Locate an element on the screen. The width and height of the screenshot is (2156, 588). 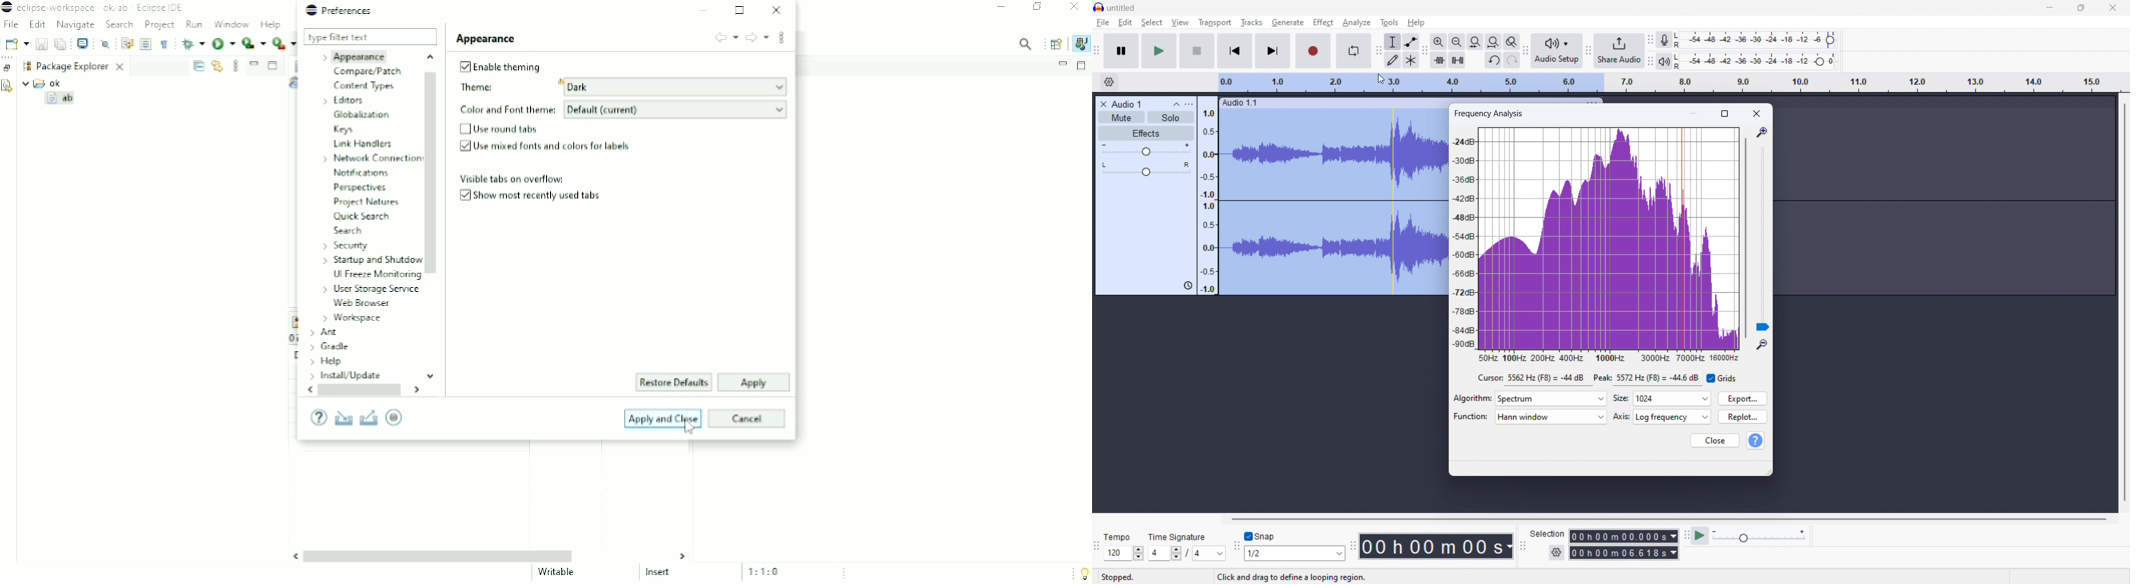
playback meter toolbar is located at coordinates (1650, 62).